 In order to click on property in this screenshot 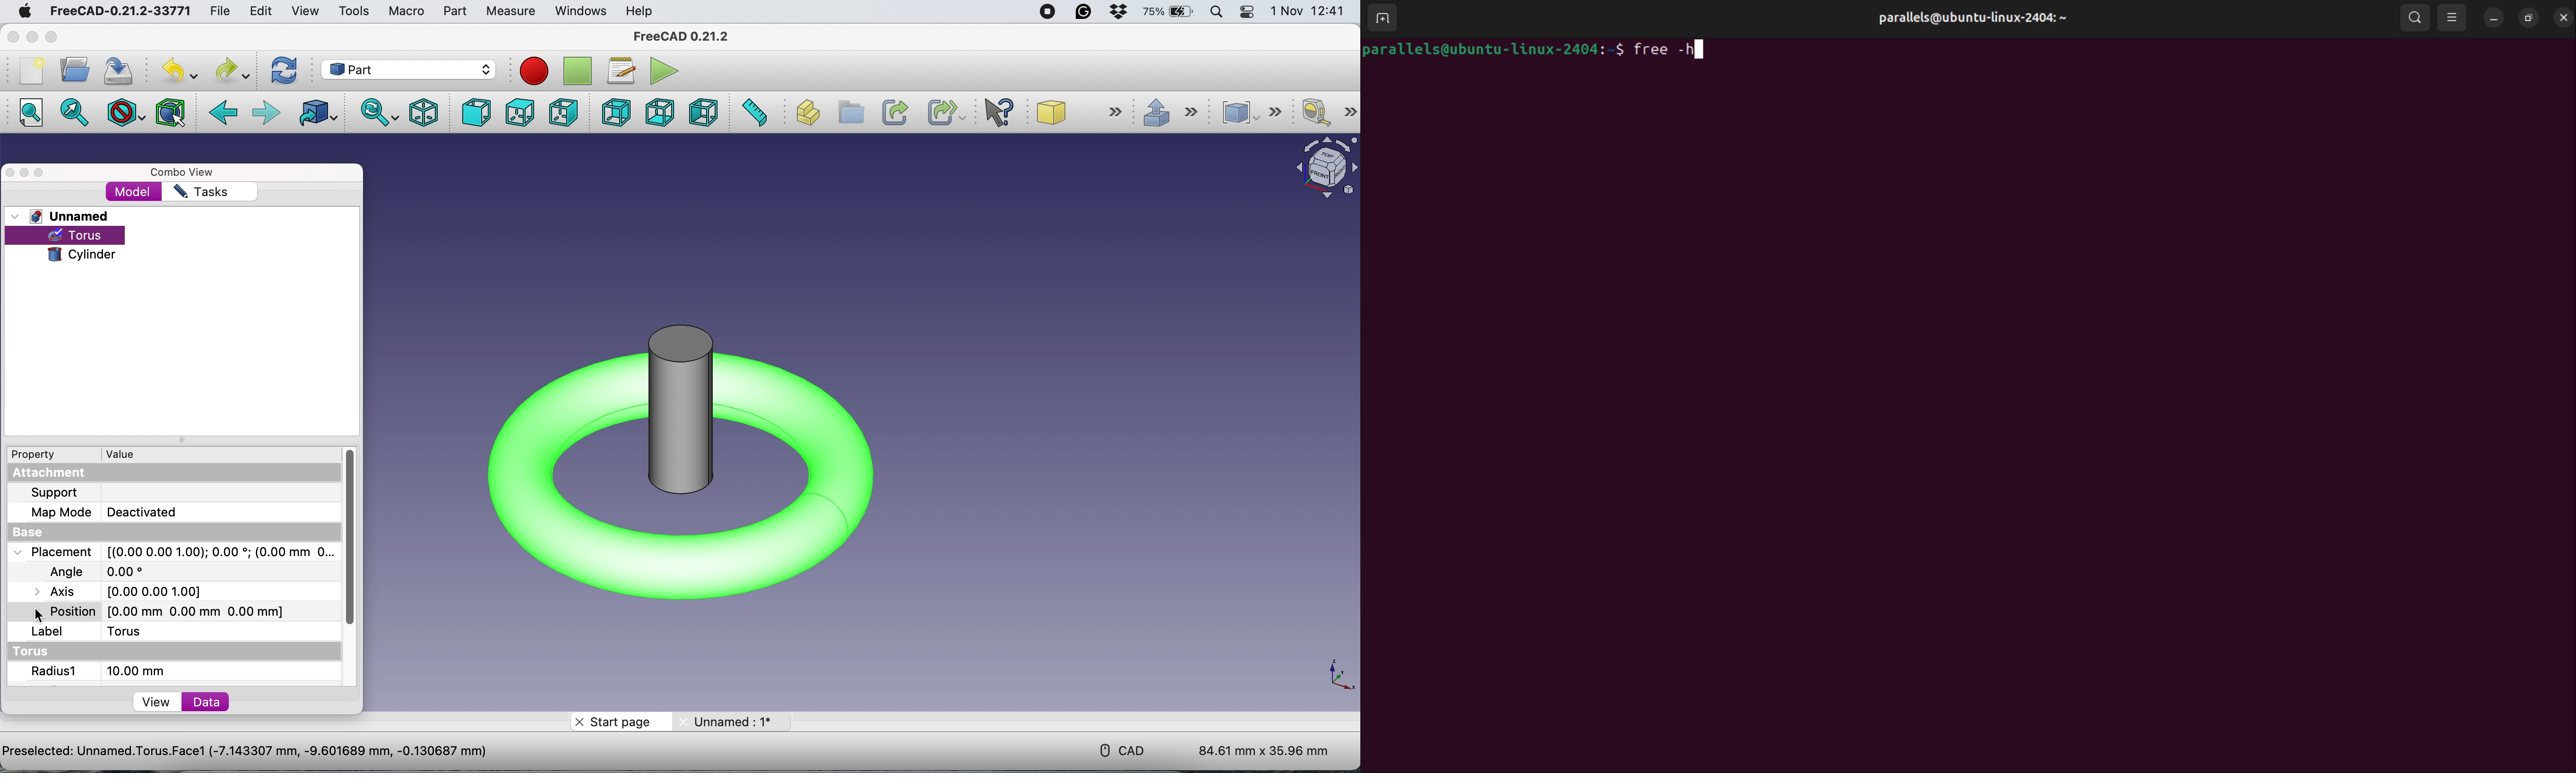, I will do `click(38, 454)`.